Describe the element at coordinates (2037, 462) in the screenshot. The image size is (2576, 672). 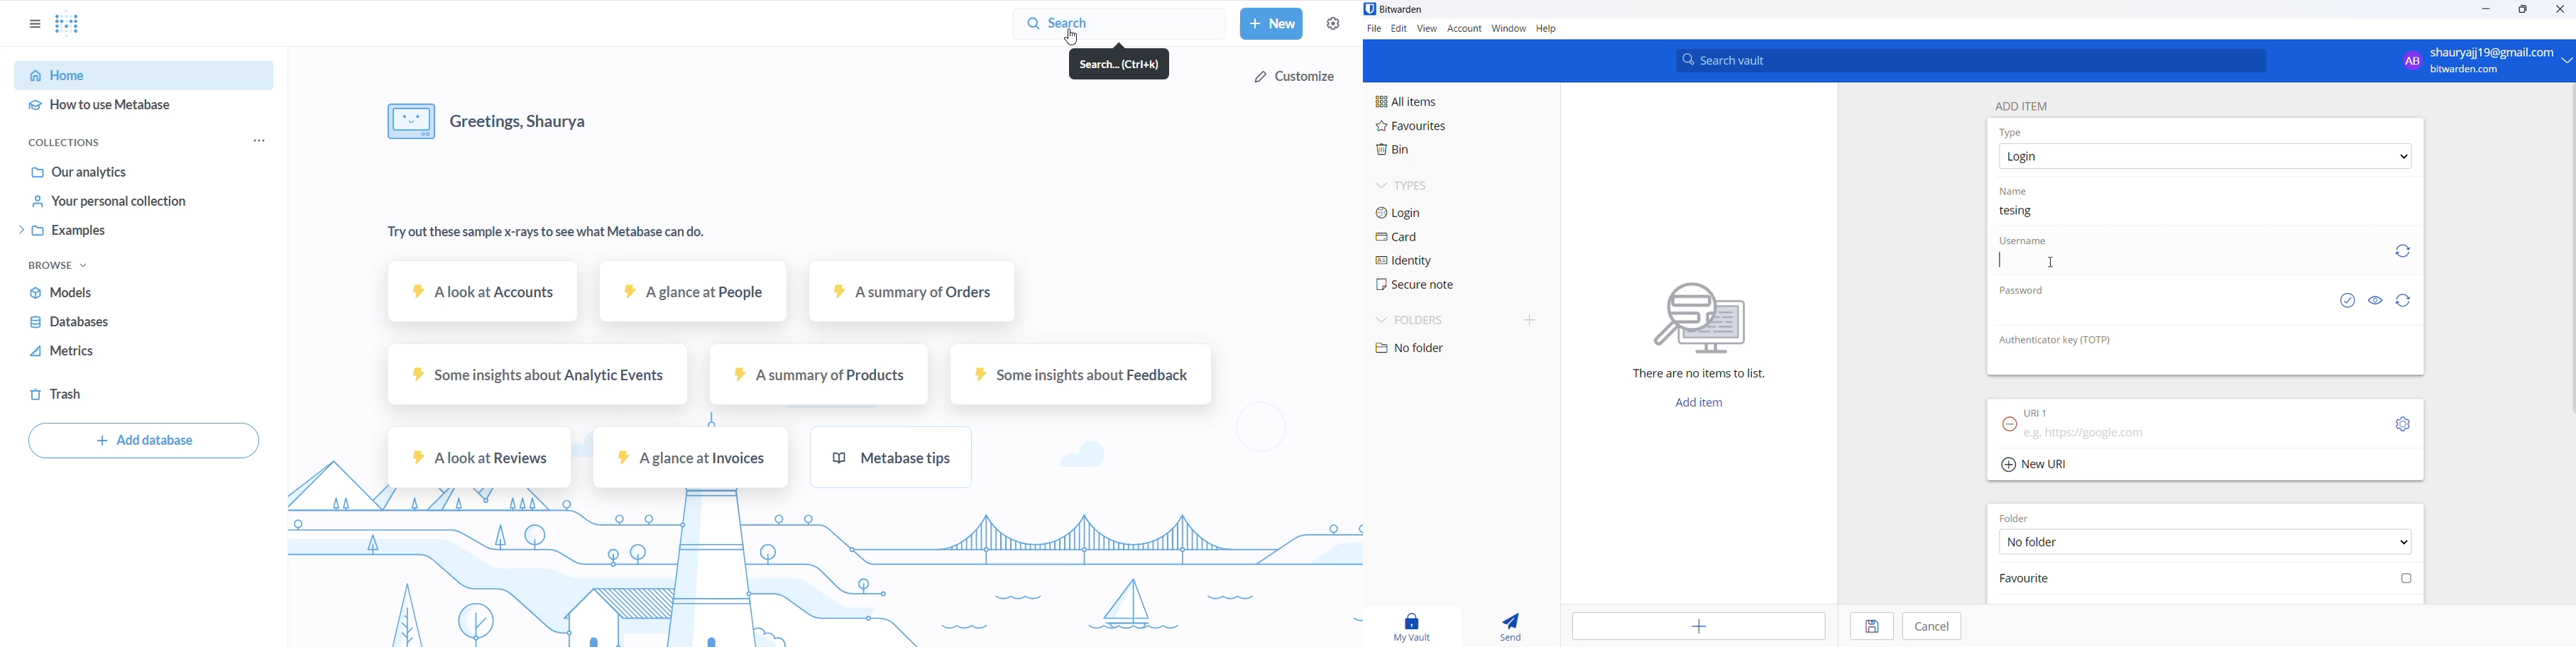
I see `Add new URL` at that location.